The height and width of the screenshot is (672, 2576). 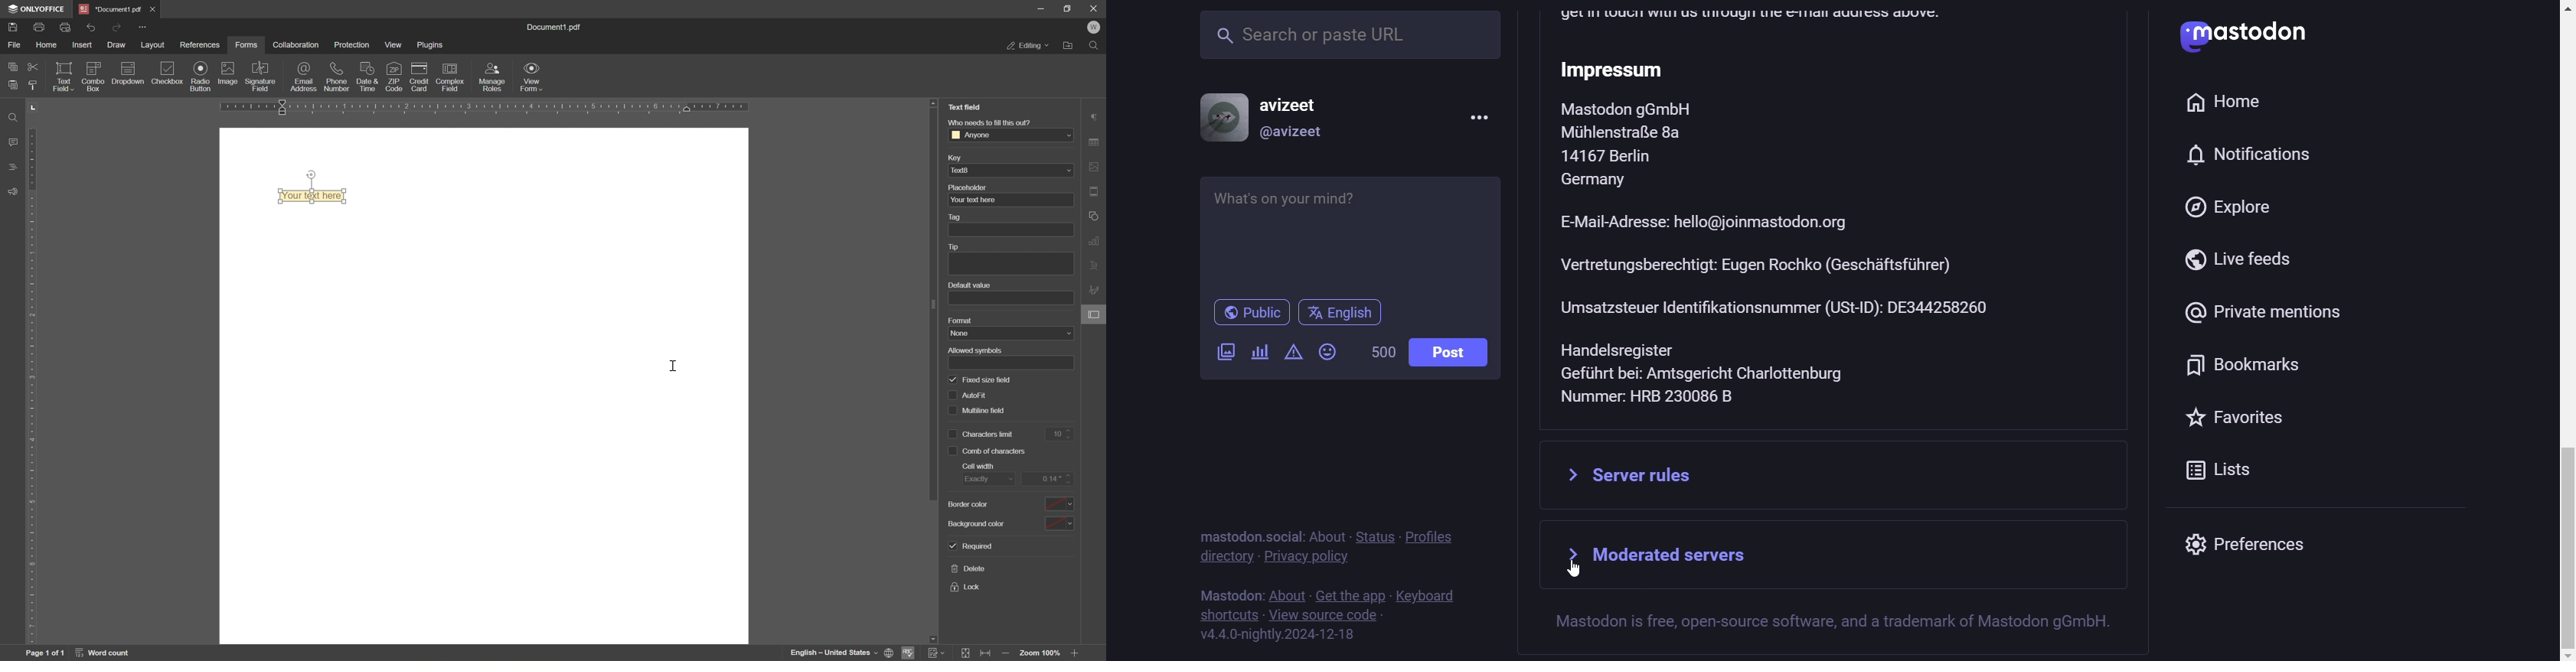 I want to click on value change, so click(x=1047, y=477).